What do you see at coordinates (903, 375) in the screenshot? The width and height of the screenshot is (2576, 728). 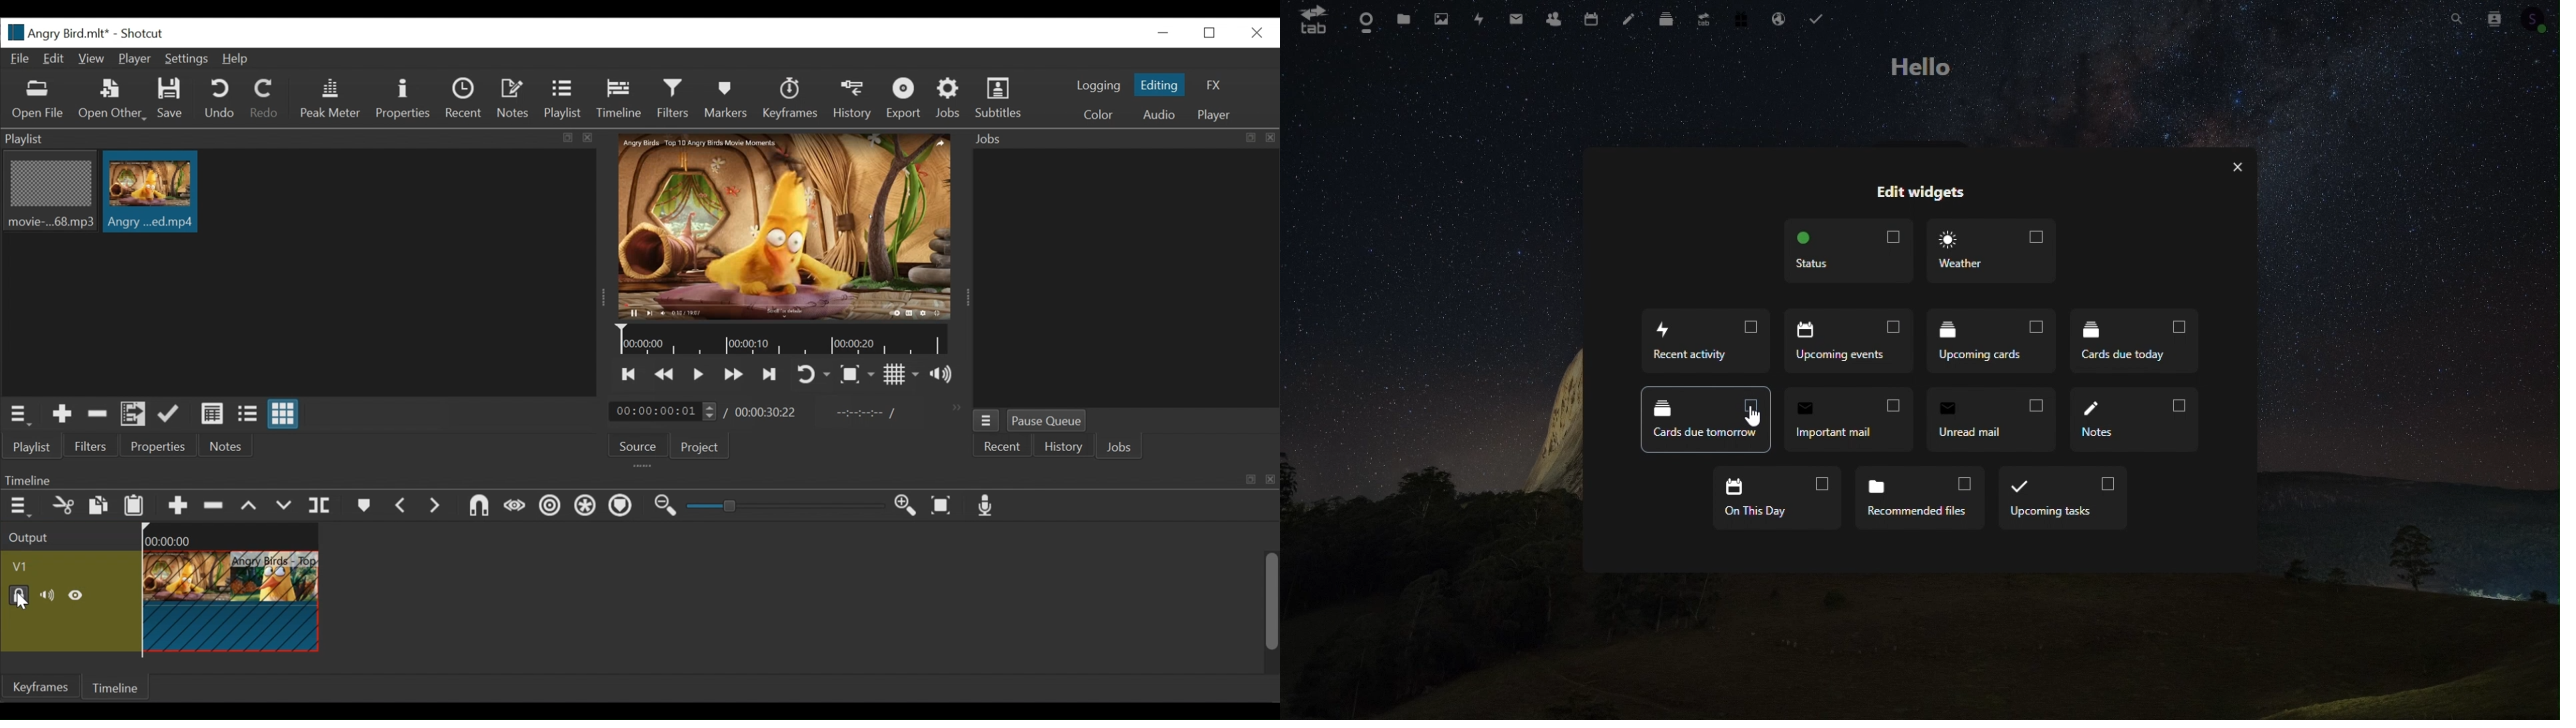 I see `Toggle display grid on player` at bounding box center [903, 375].